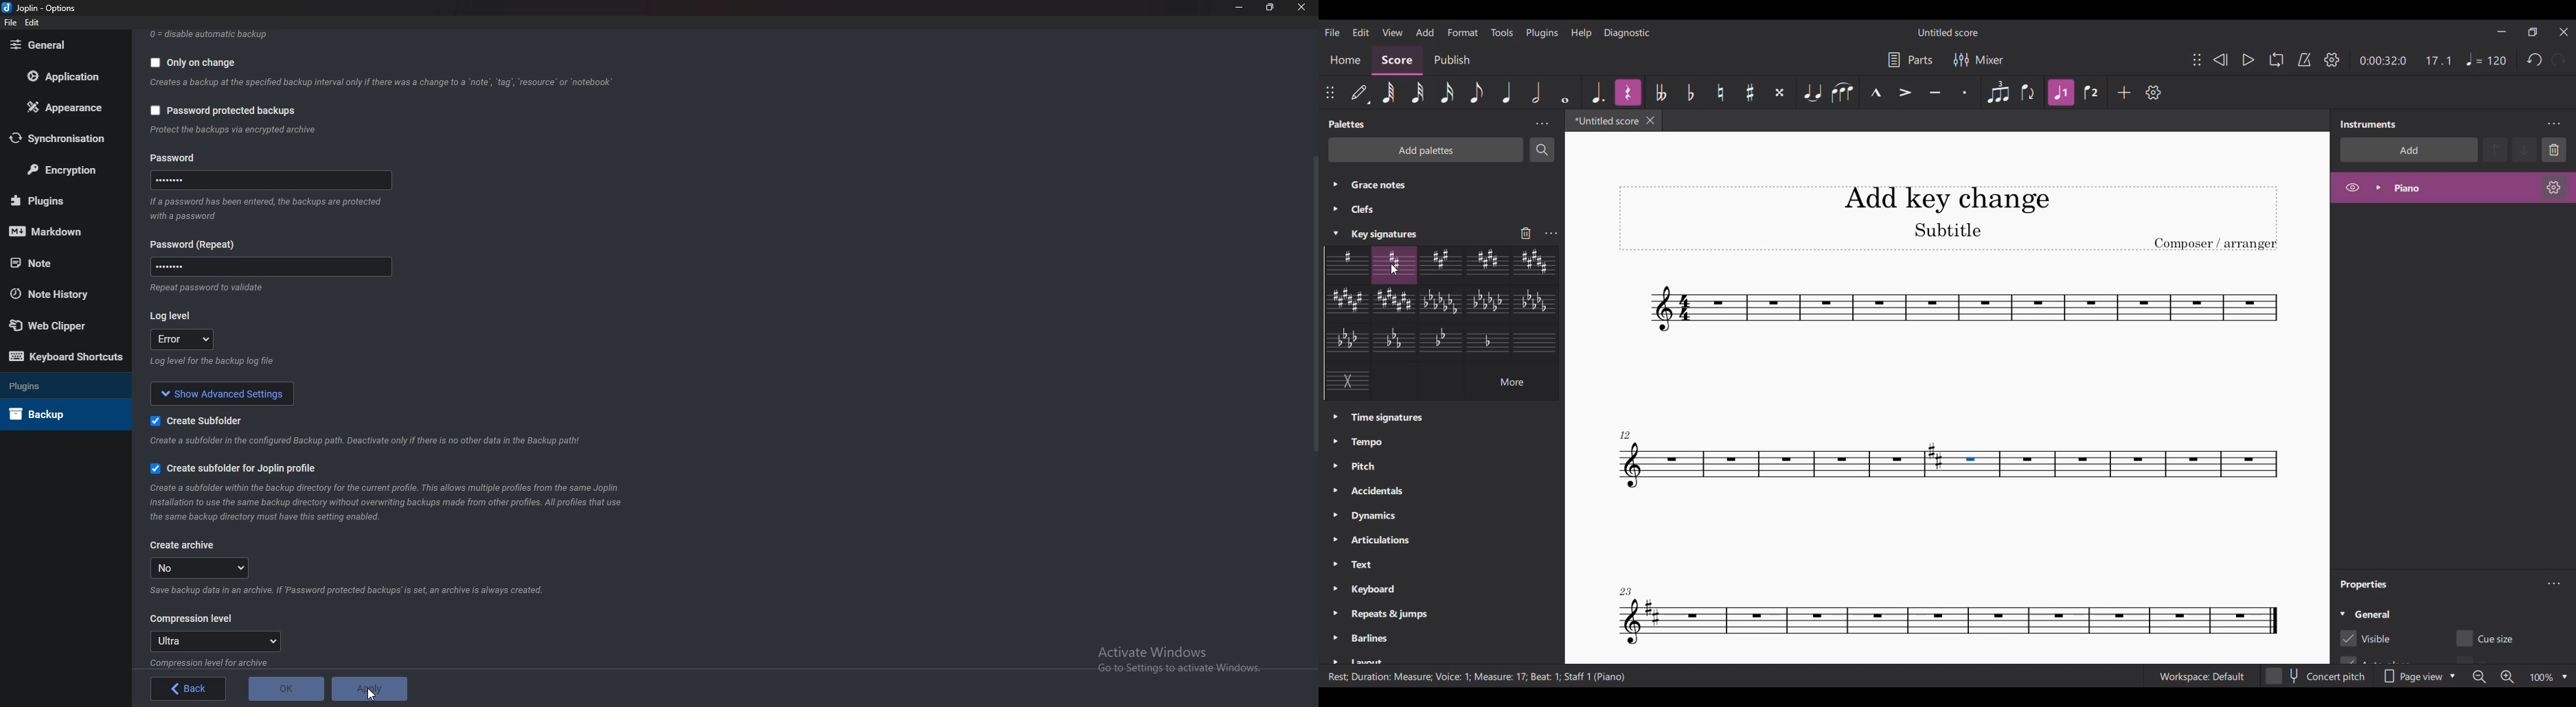  I want to click on General, so click(2372, 613).